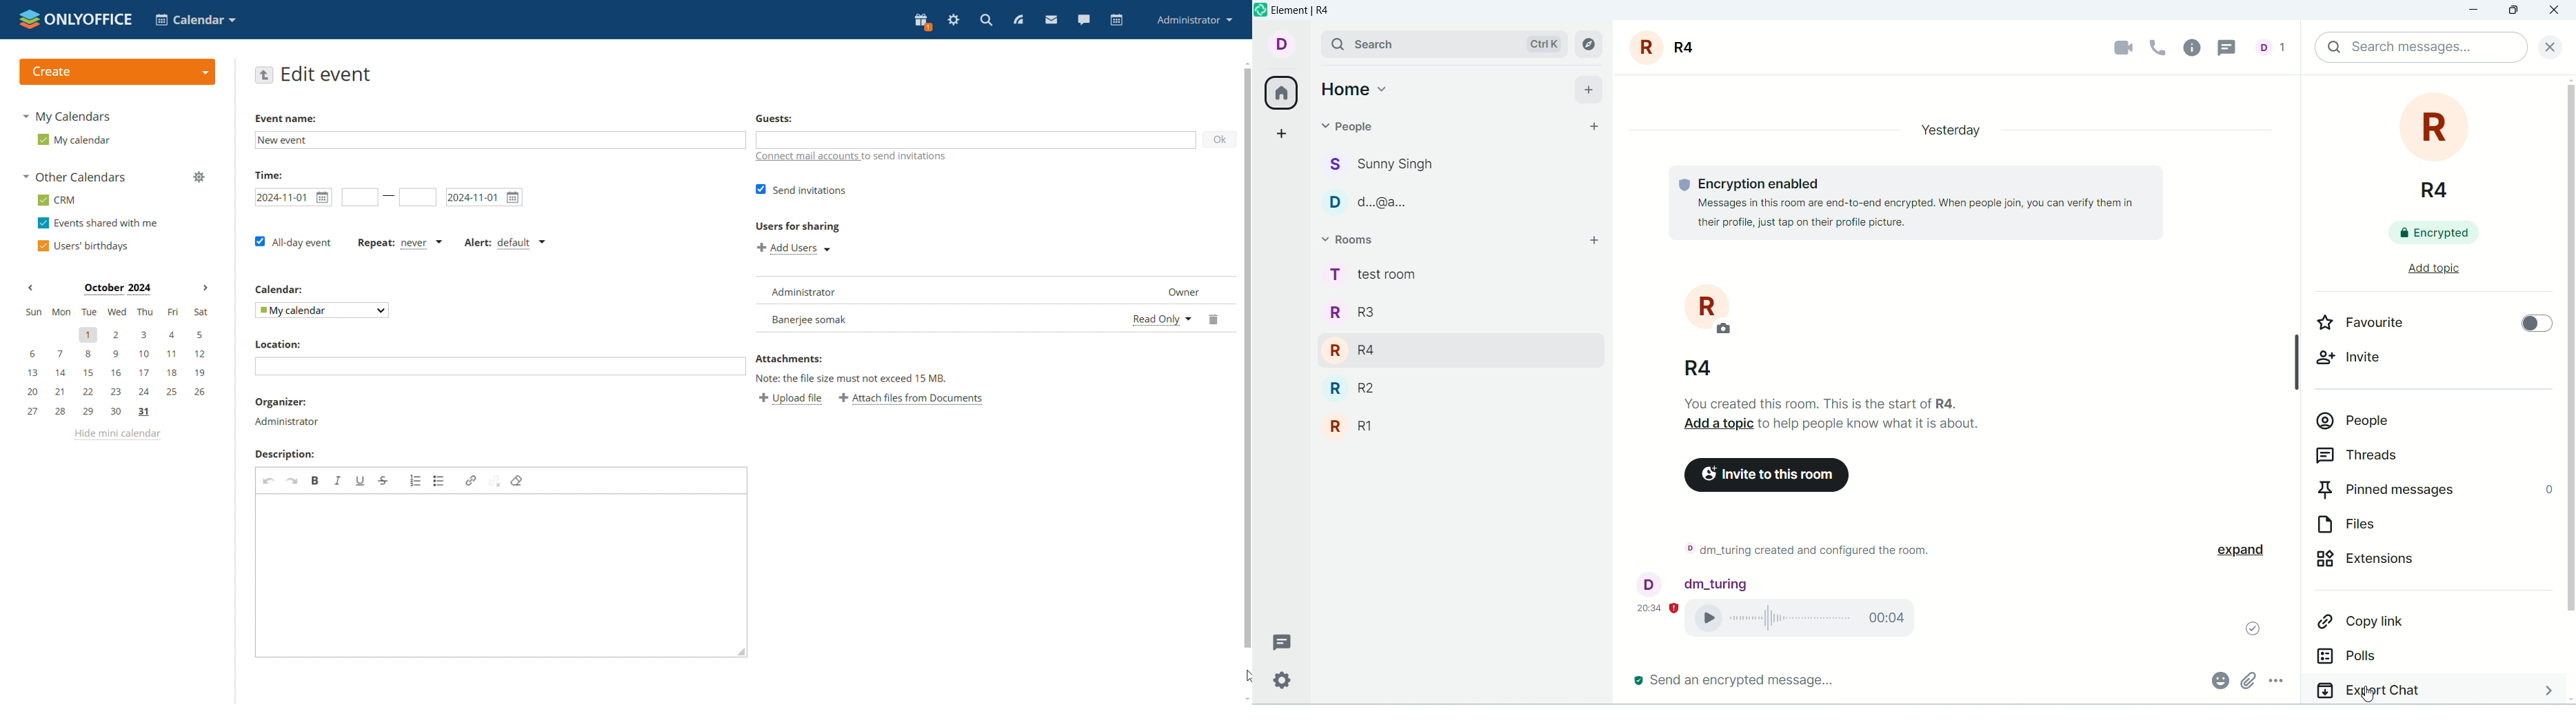 The height and width of the screenshot is (728, 2576). What do you see at coordinates (2444, 232) in the screenshot?
I see `encrypted` at bounding box center [2444, 232].